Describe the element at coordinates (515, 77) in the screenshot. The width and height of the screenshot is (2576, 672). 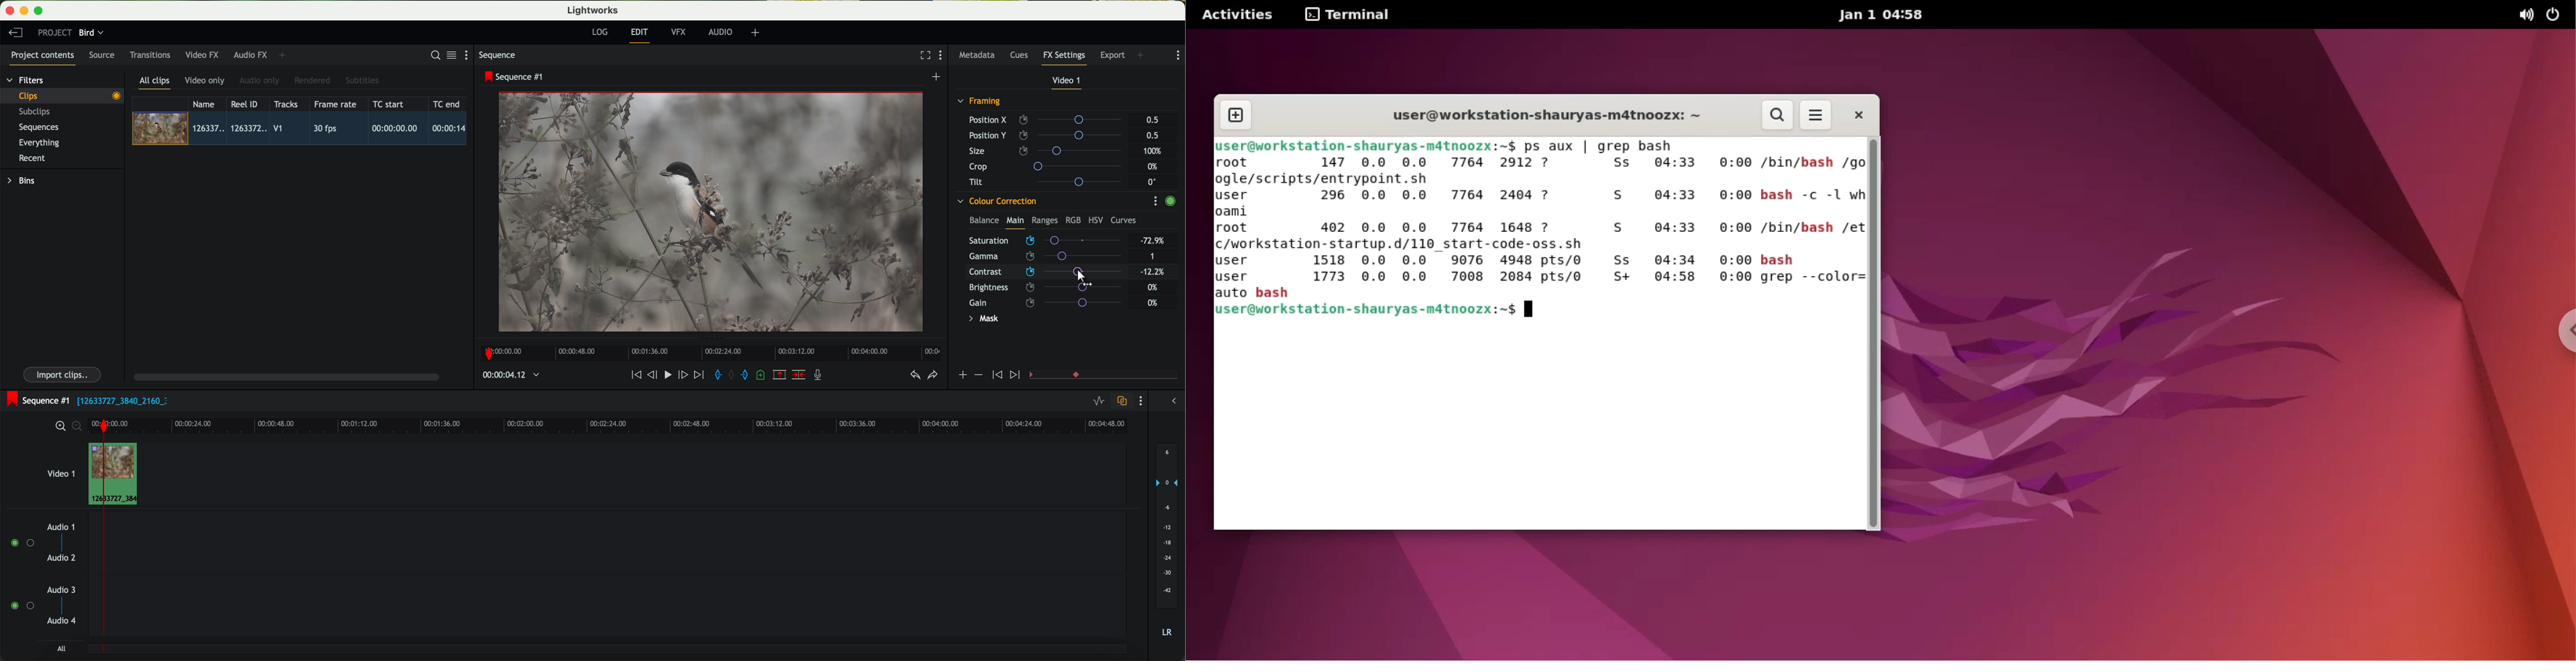
I see `sequence #1` at that location.